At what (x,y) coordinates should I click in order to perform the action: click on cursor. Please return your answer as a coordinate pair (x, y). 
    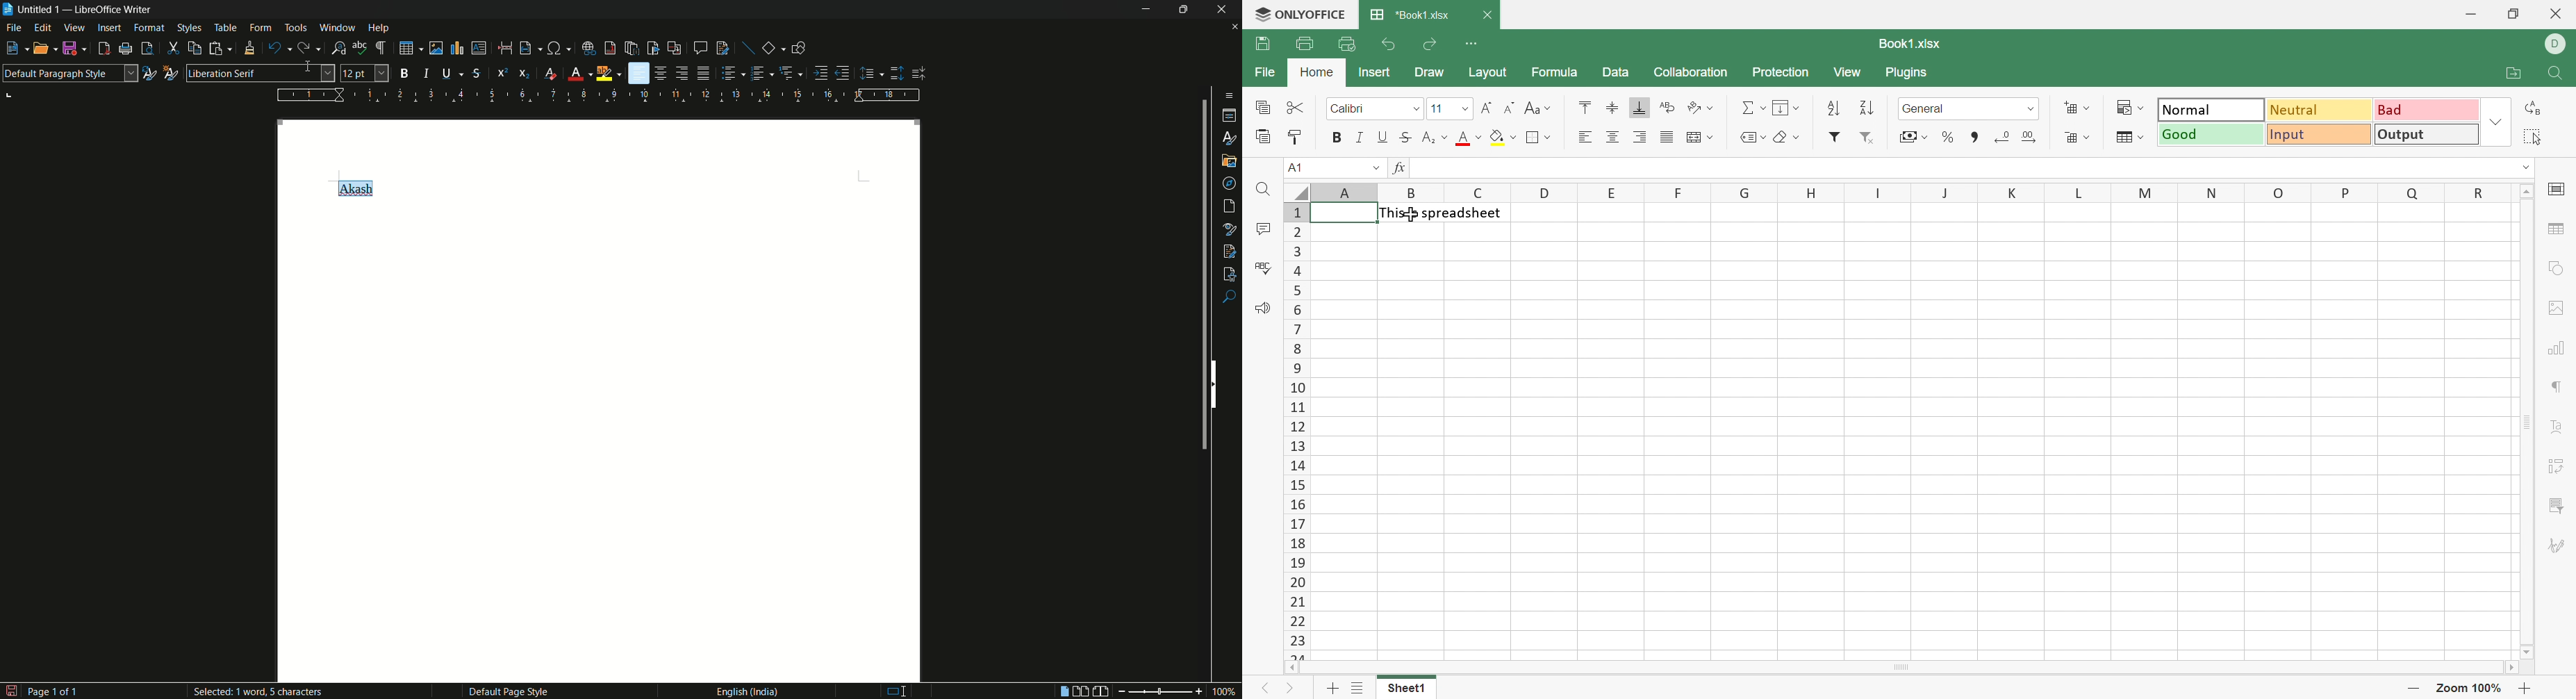
    Looking at the image, I should click on (1415, 219).